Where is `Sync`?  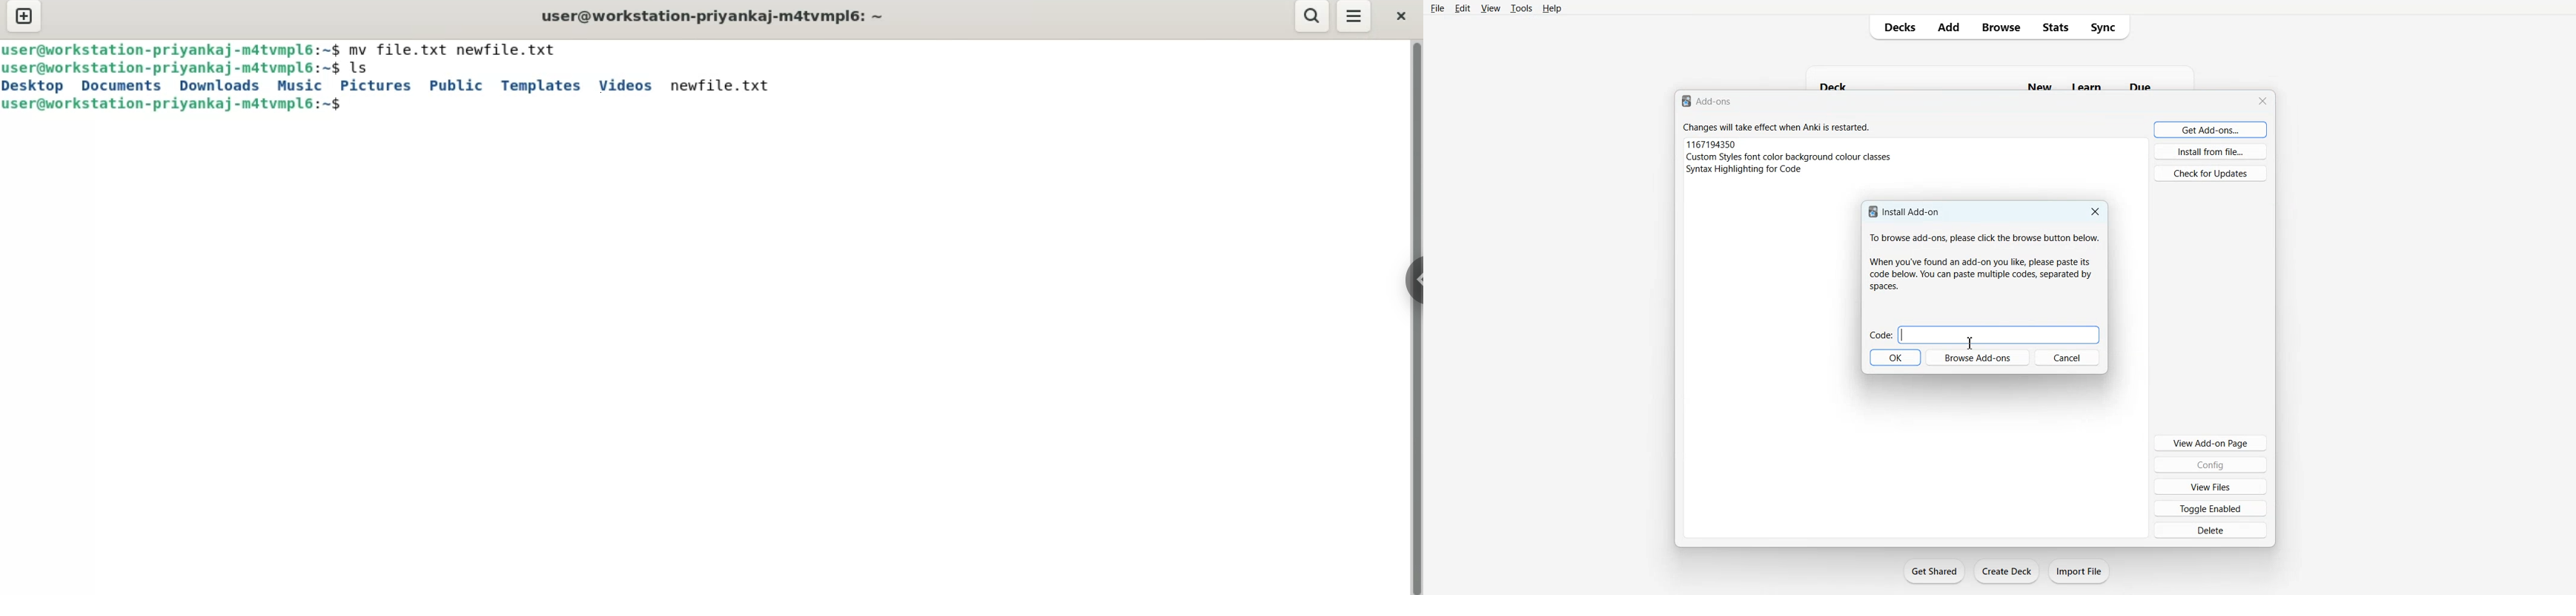 Sync is located at coordinates (2108, 28).